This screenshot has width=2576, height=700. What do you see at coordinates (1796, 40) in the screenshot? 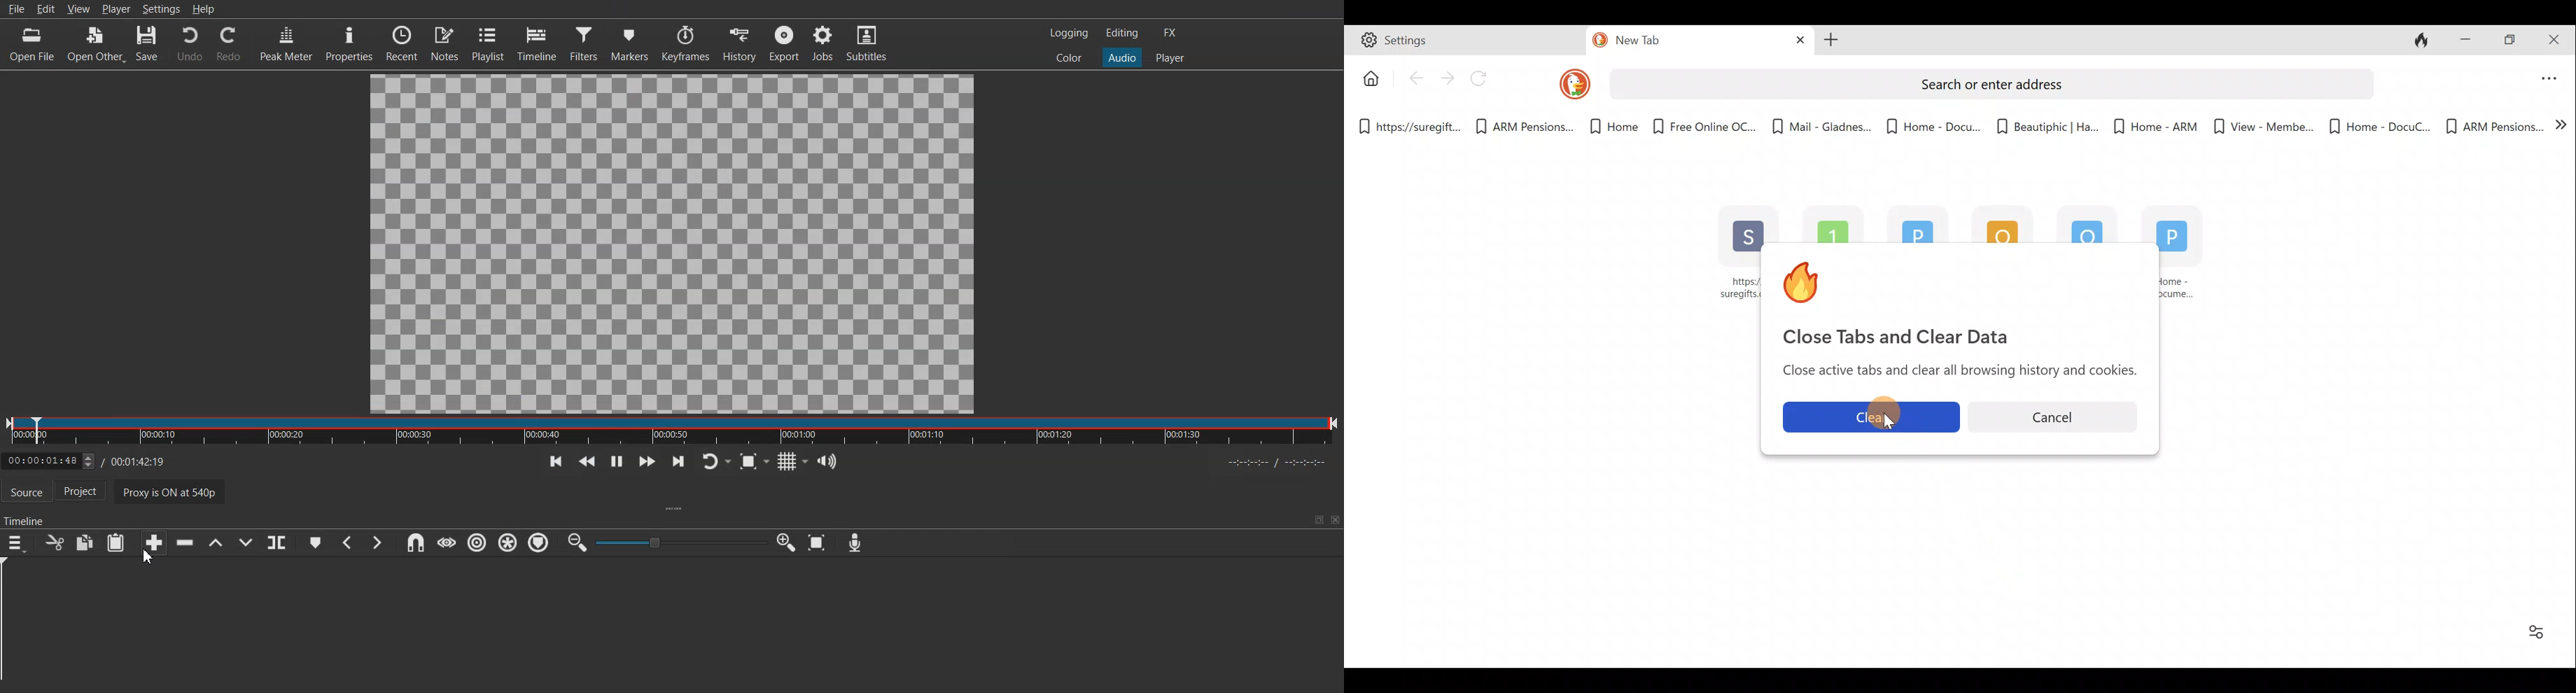
I see `Close tab` at bounding box center [1796, 40].